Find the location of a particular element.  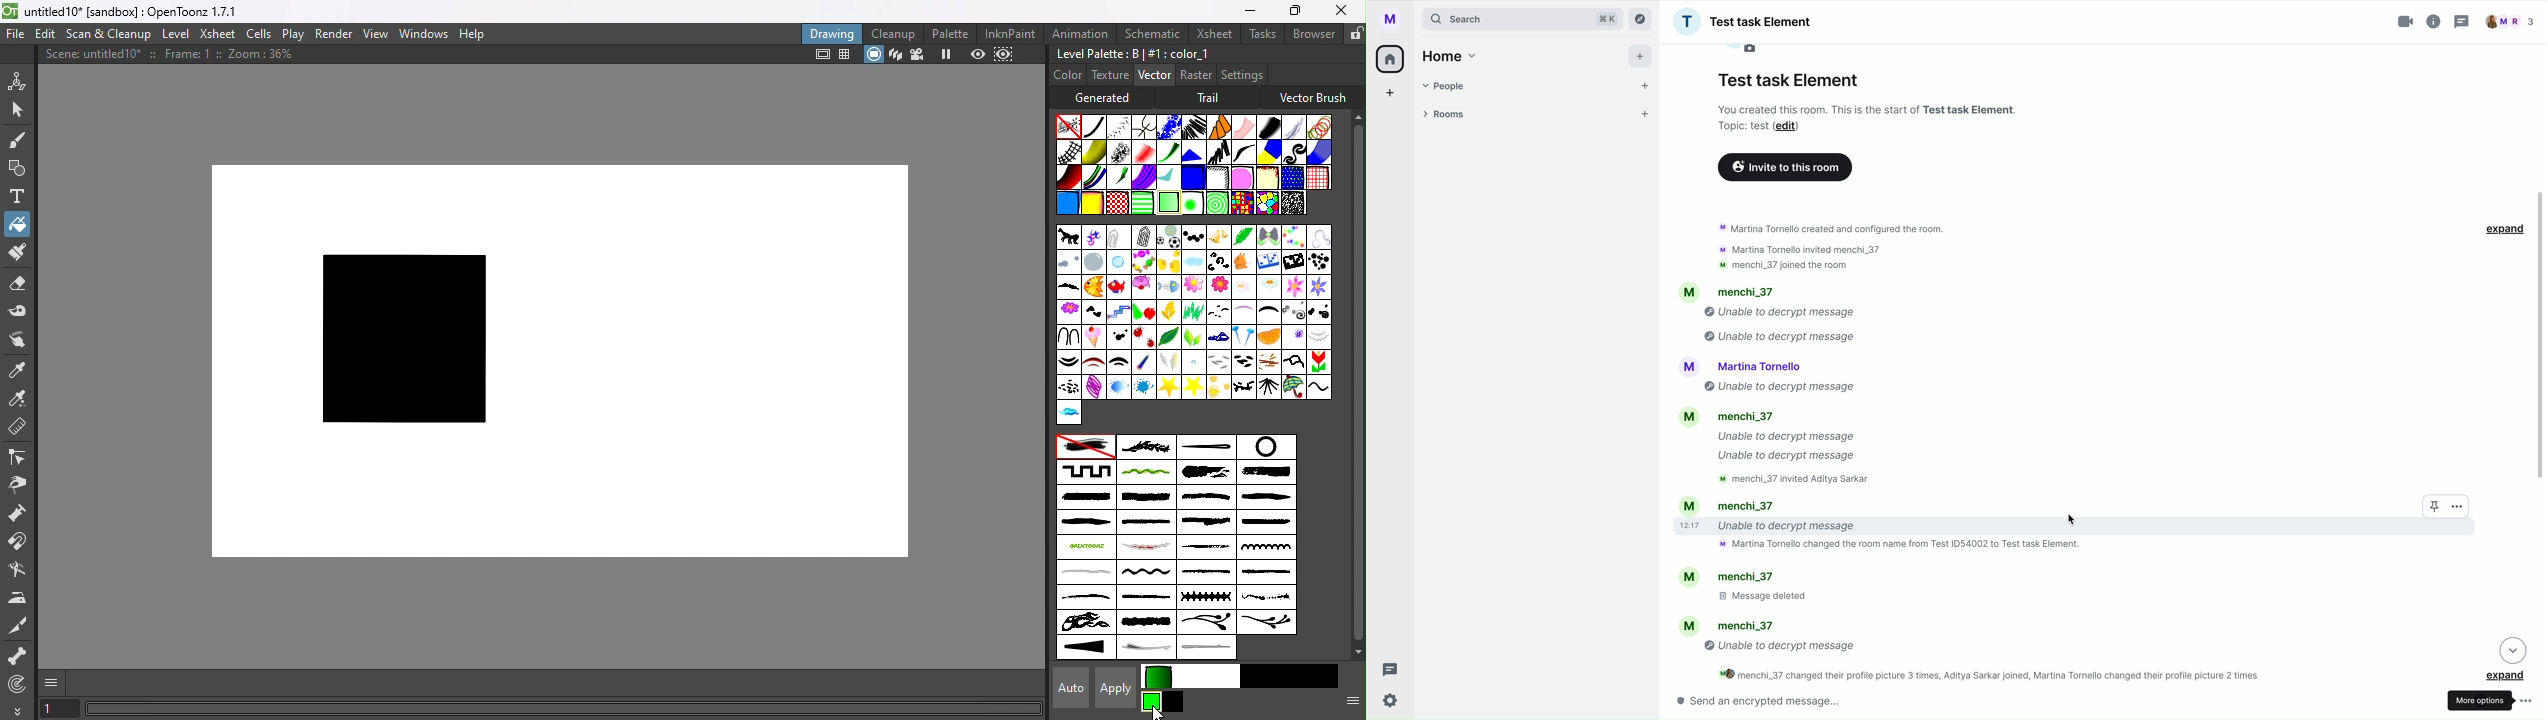

Help is located at coordinates (477, 32).